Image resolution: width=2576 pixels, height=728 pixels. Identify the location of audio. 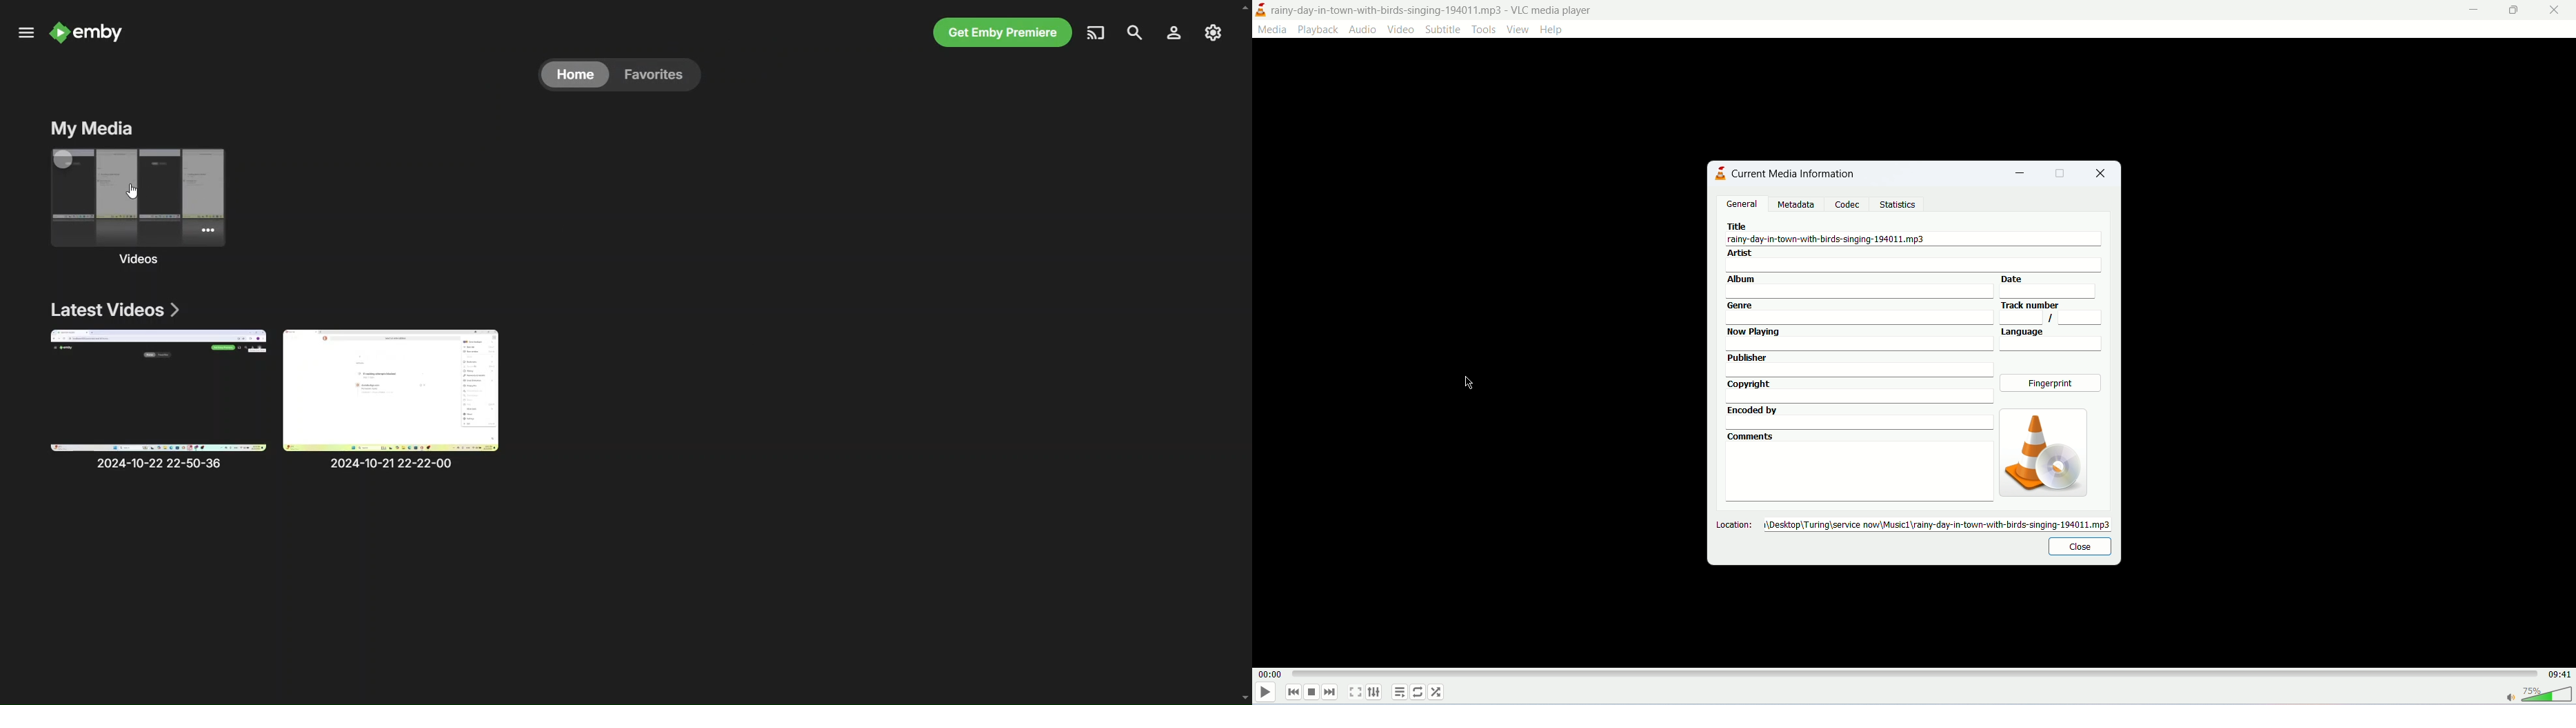
(1363, 29).